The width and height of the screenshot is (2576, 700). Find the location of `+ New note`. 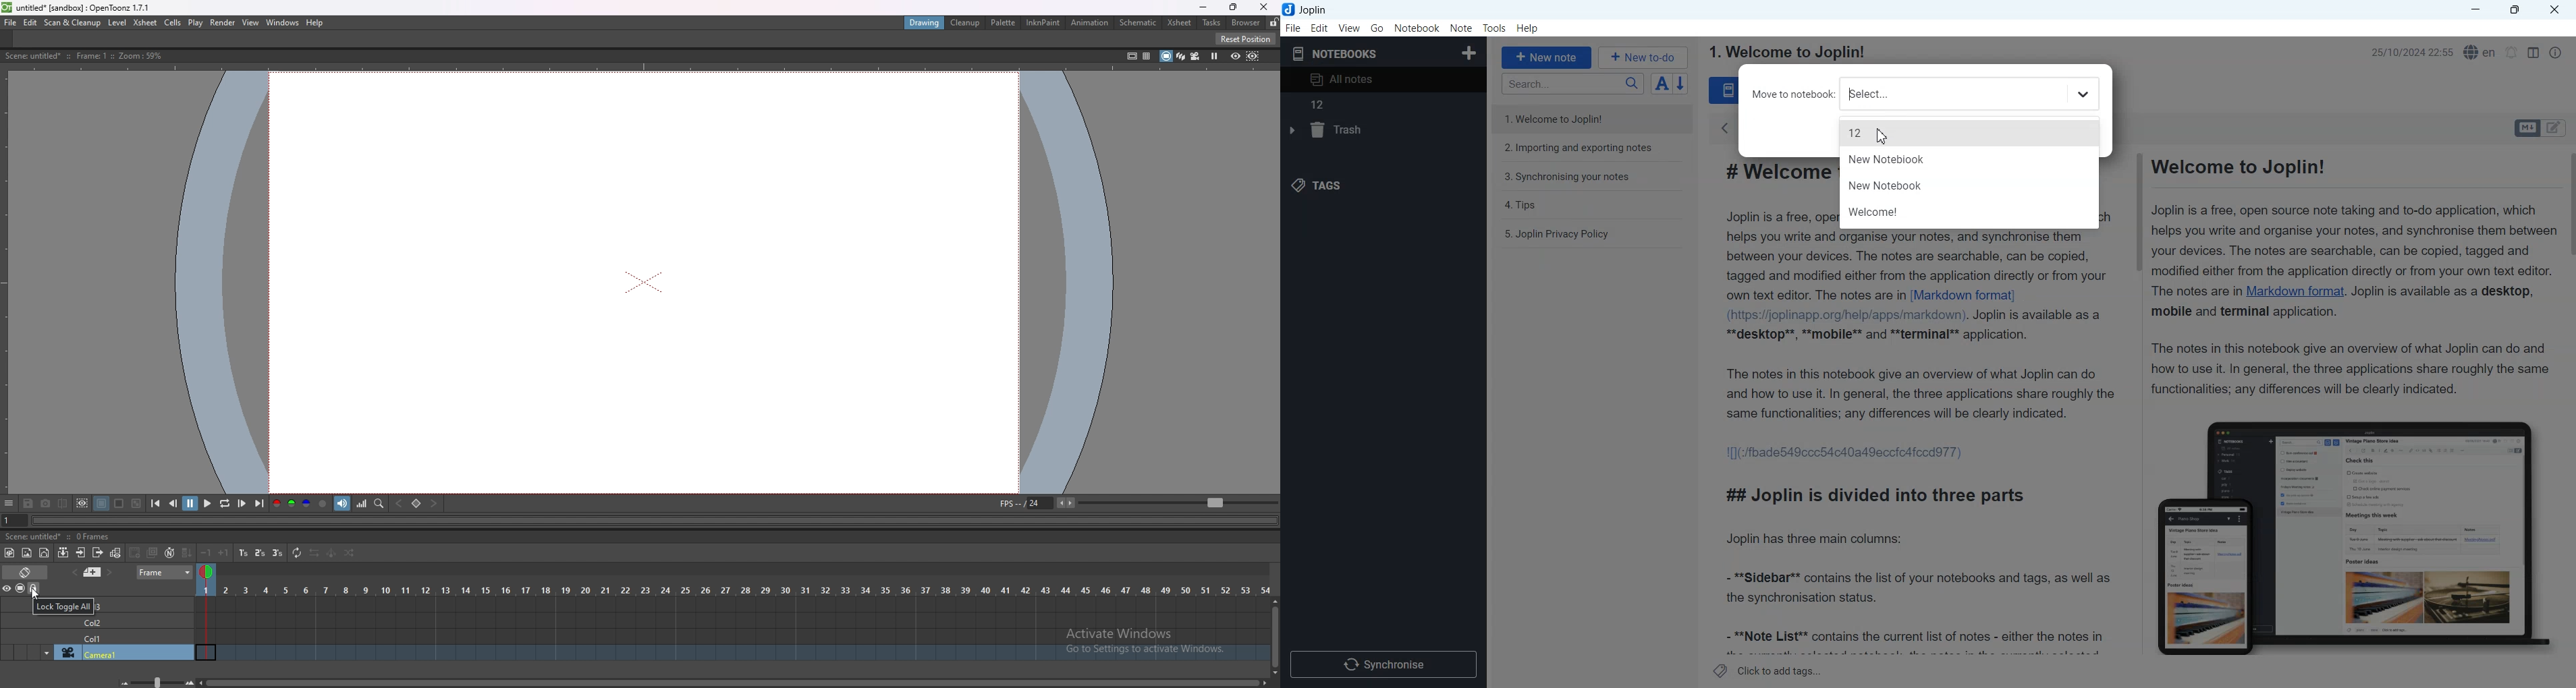

+ New note is located at coordinates (1547, 57).